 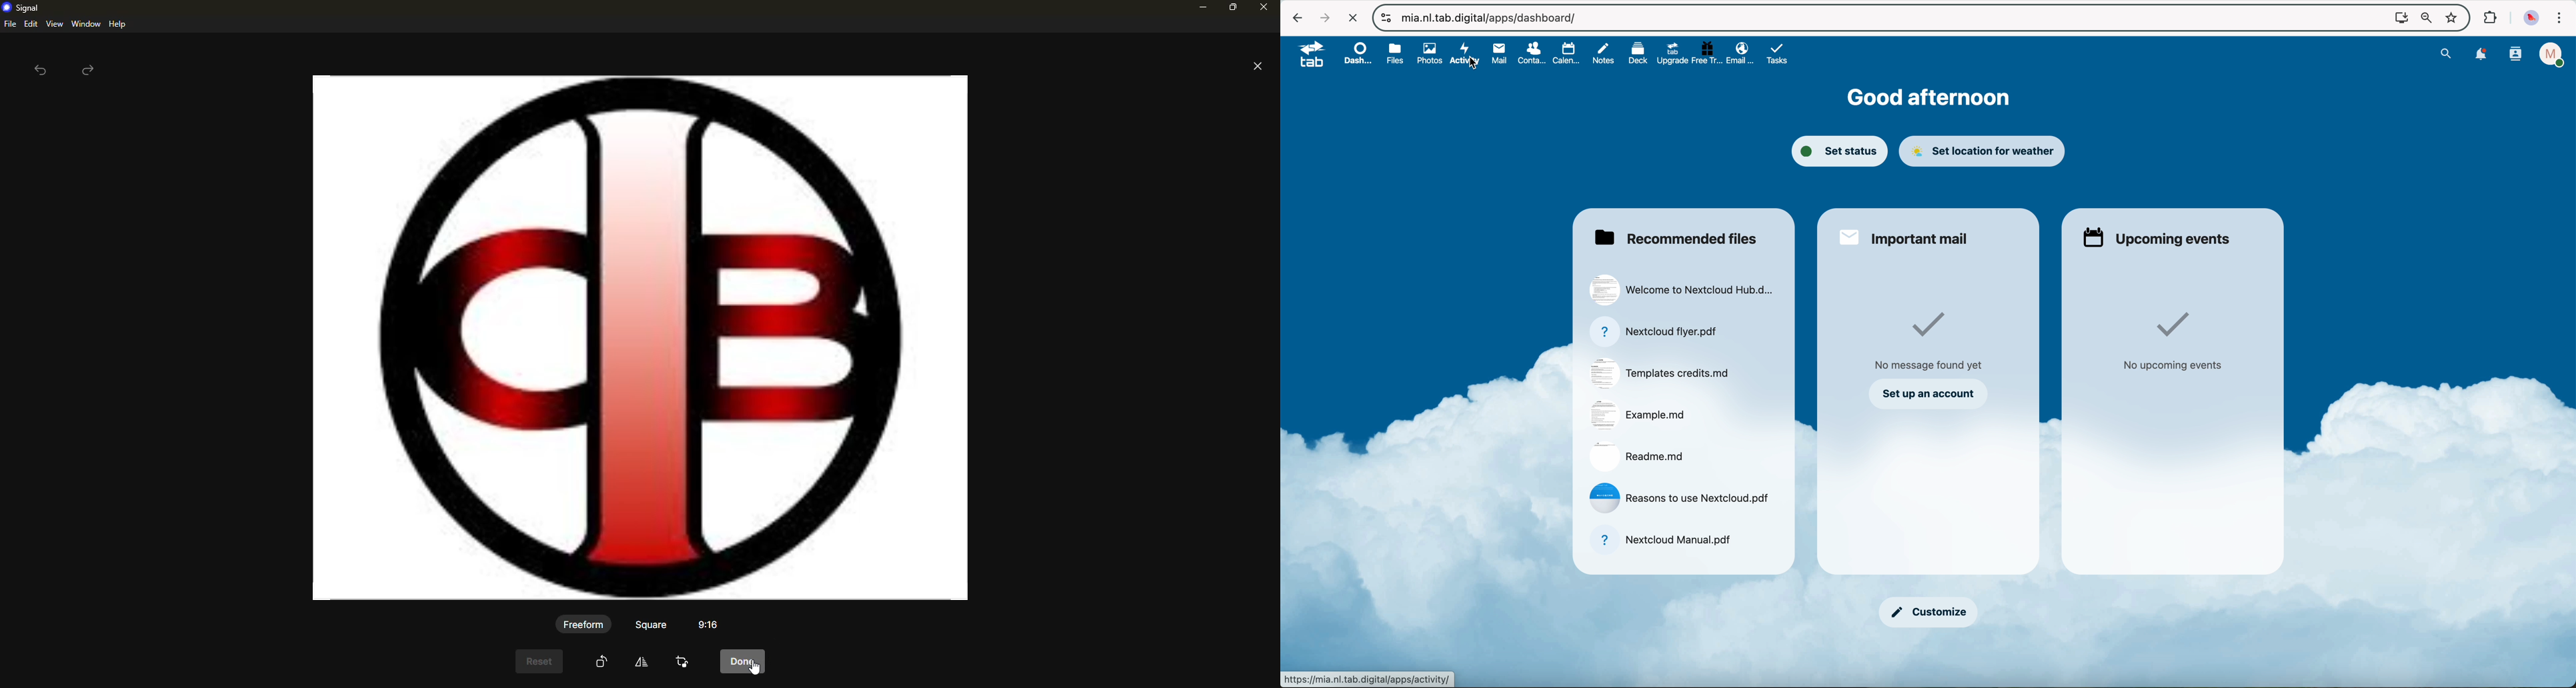 What do you see at coordinates (1930, 97) in the screenshot?
I see `good afternoon` at bounding box center [1930, 97].